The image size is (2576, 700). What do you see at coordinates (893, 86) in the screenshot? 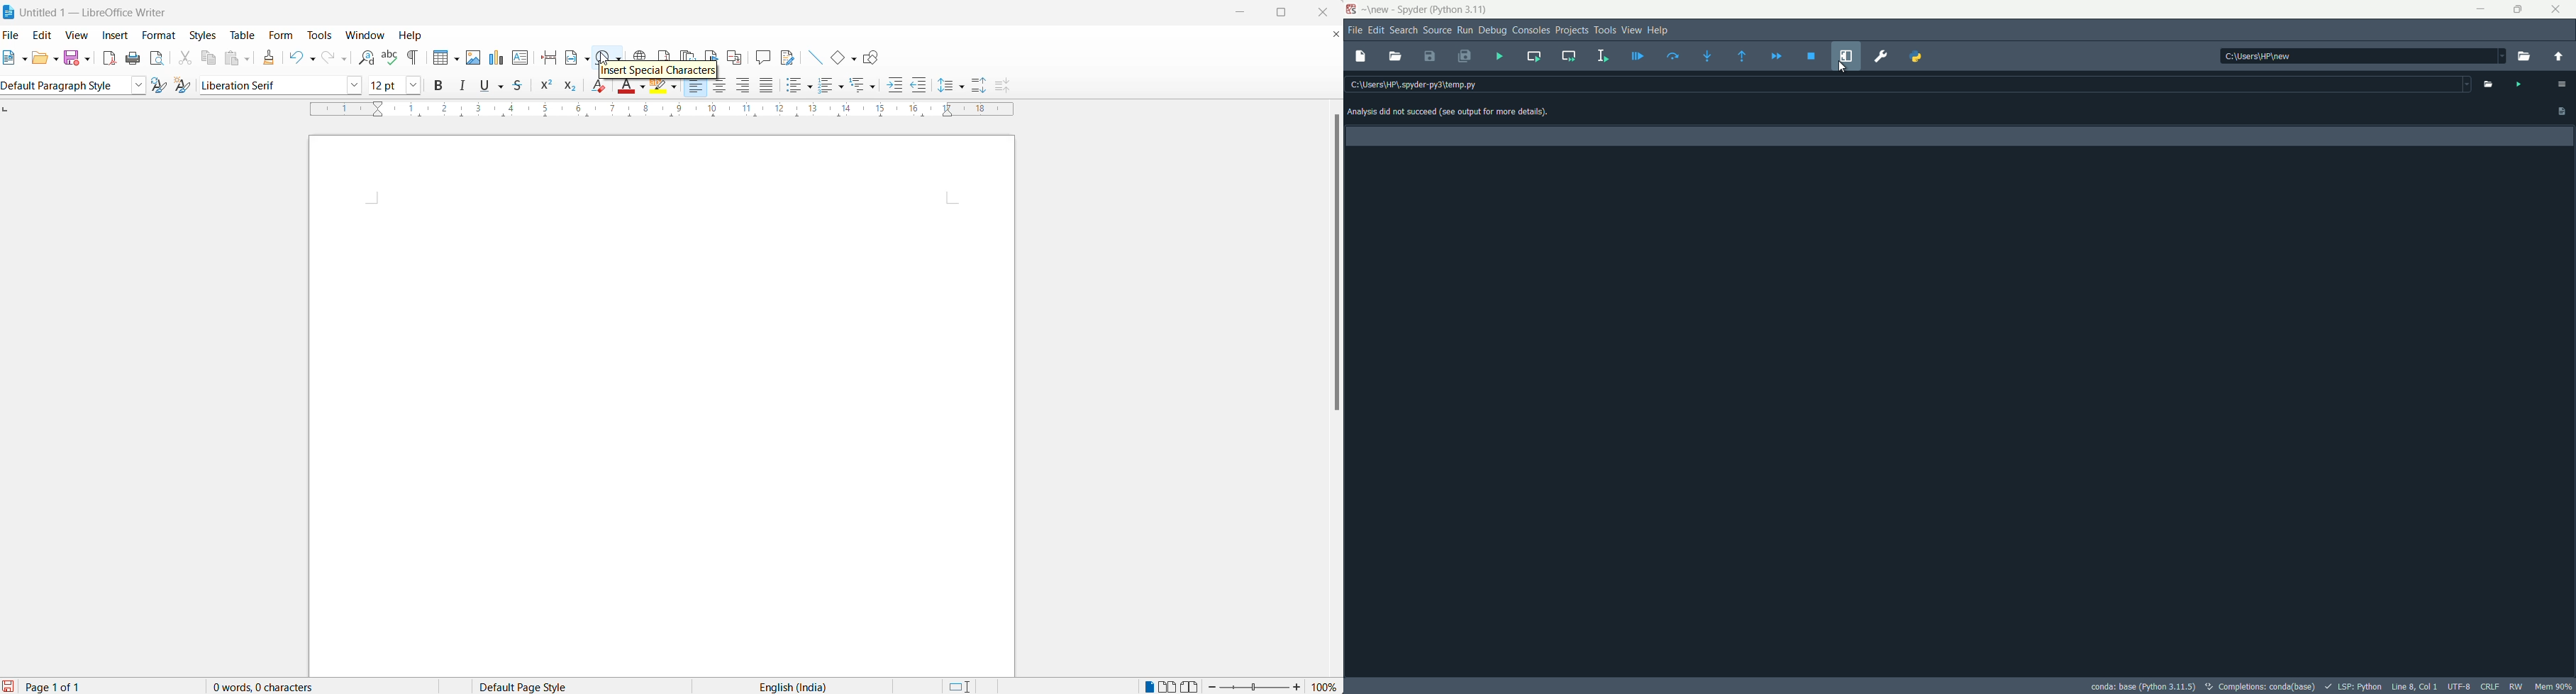
I see `increase indent` at bounding box center [893, 86].